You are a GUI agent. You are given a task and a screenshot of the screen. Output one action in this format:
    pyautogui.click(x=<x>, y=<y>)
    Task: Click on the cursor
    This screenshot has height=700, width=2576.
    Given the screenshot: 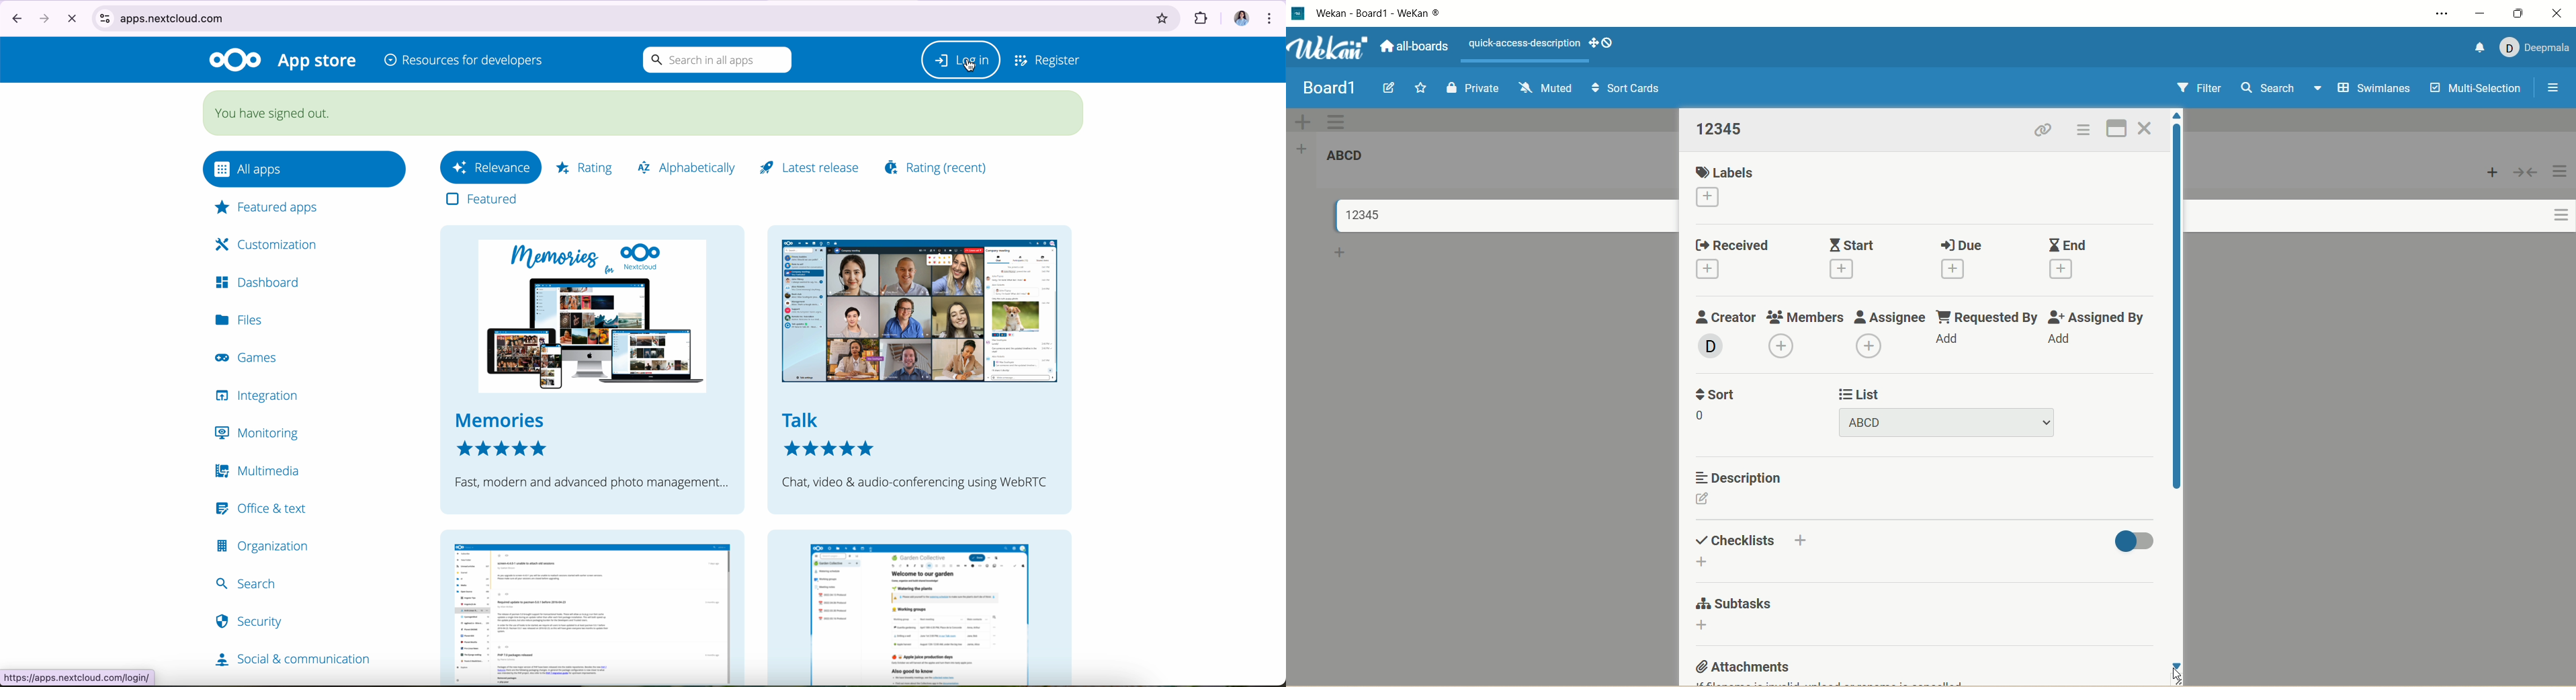 What is the action you would take?
    pyautogui.click(x=2182, y=677)
    